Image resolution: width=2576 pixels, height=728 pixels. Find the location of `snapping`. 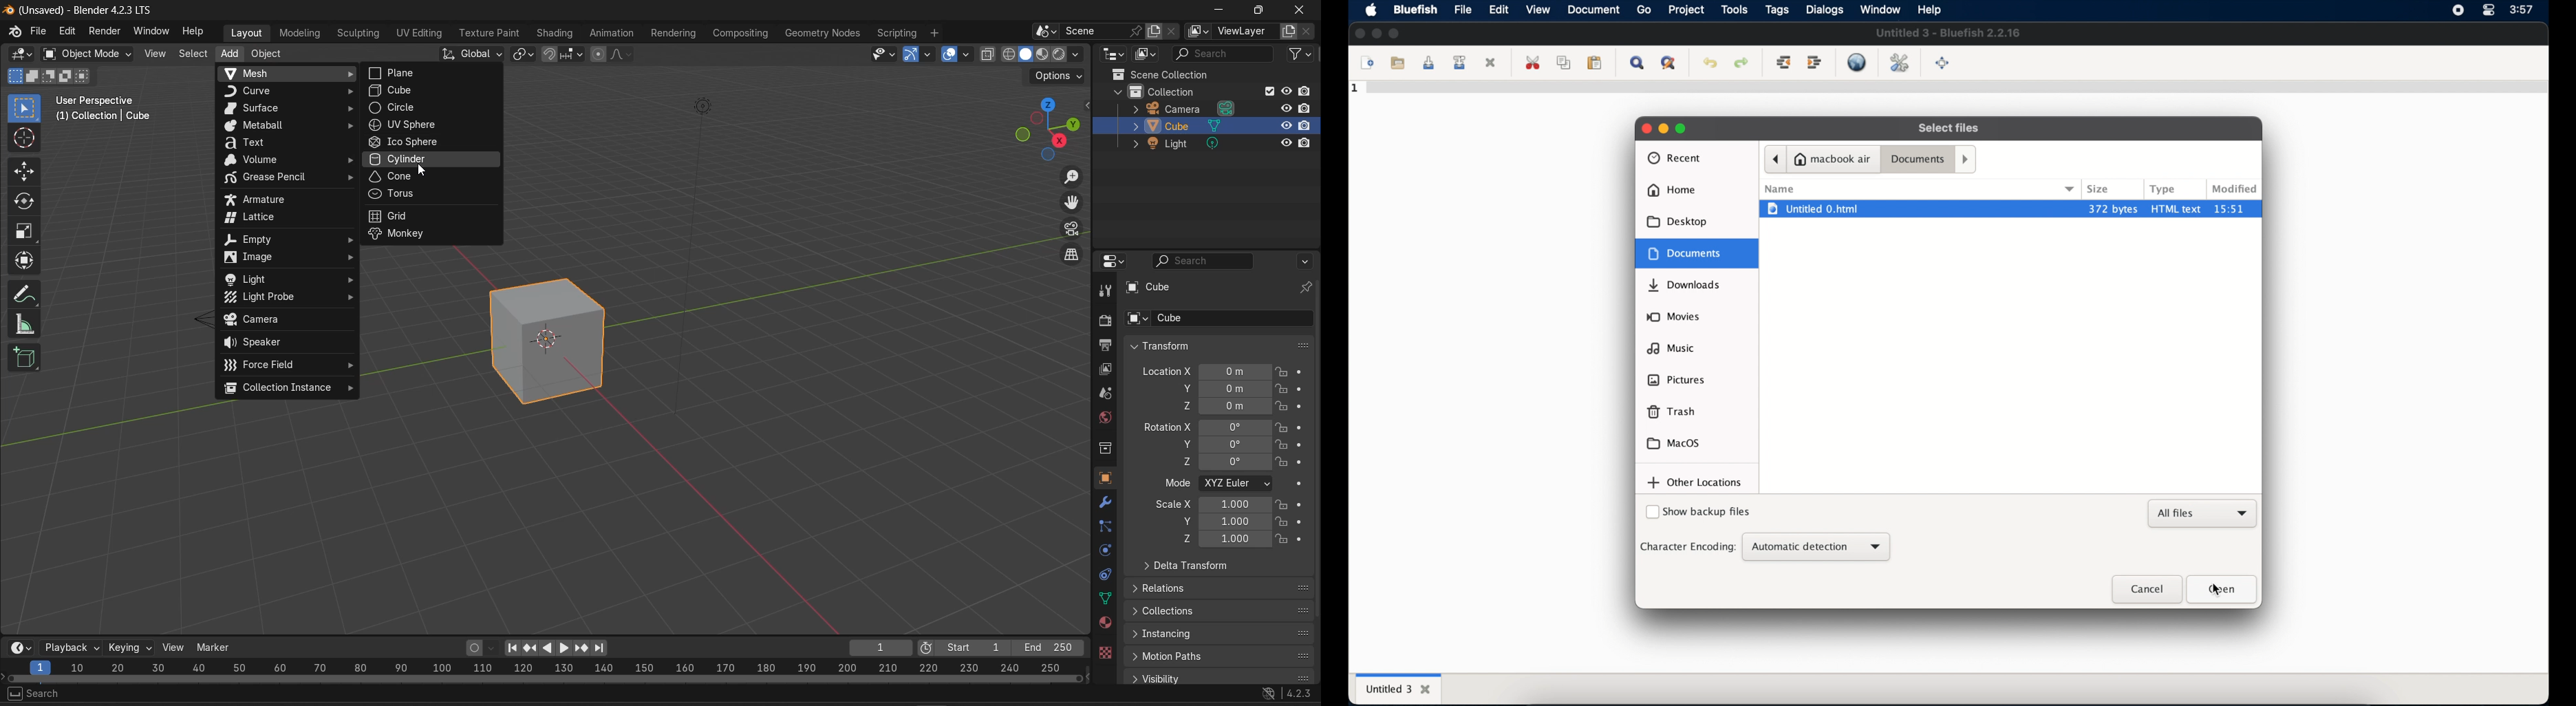

snapping is located at coordinates (574, 54).